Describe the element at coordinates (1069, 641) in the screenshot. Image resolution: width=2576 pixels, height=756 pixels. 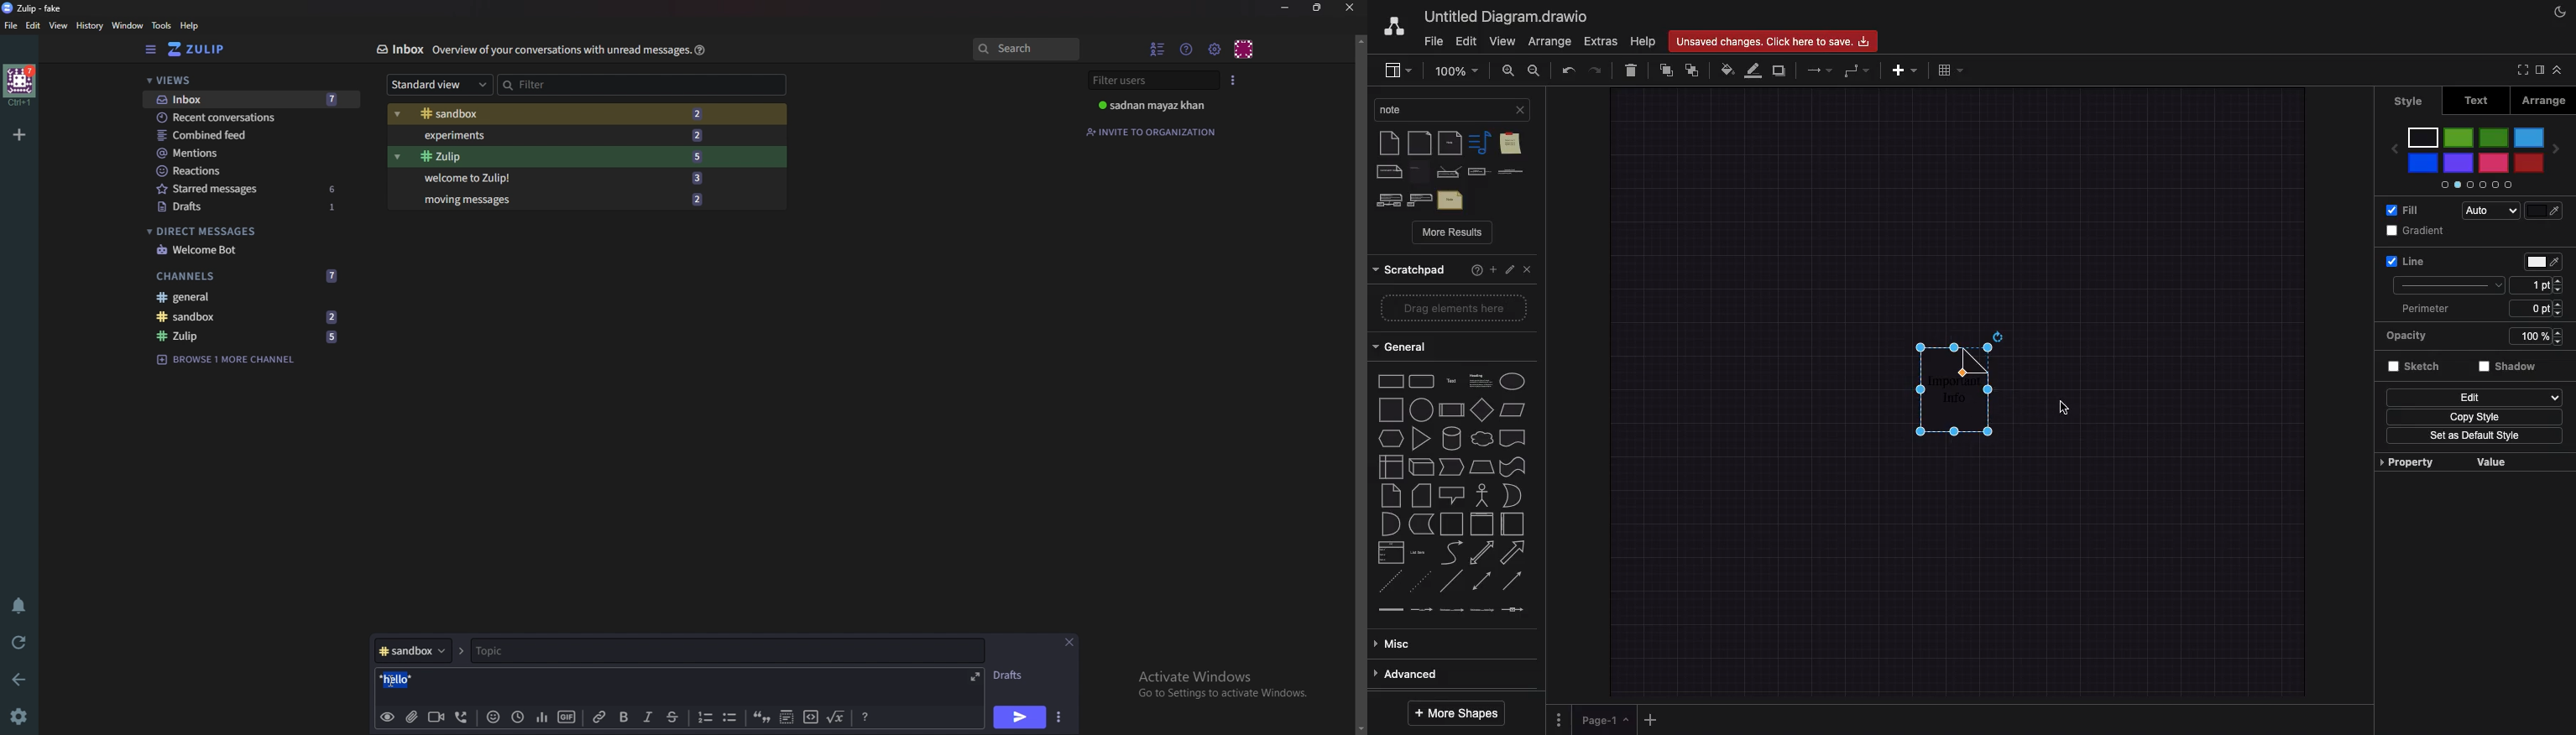
I see `close` at that location.